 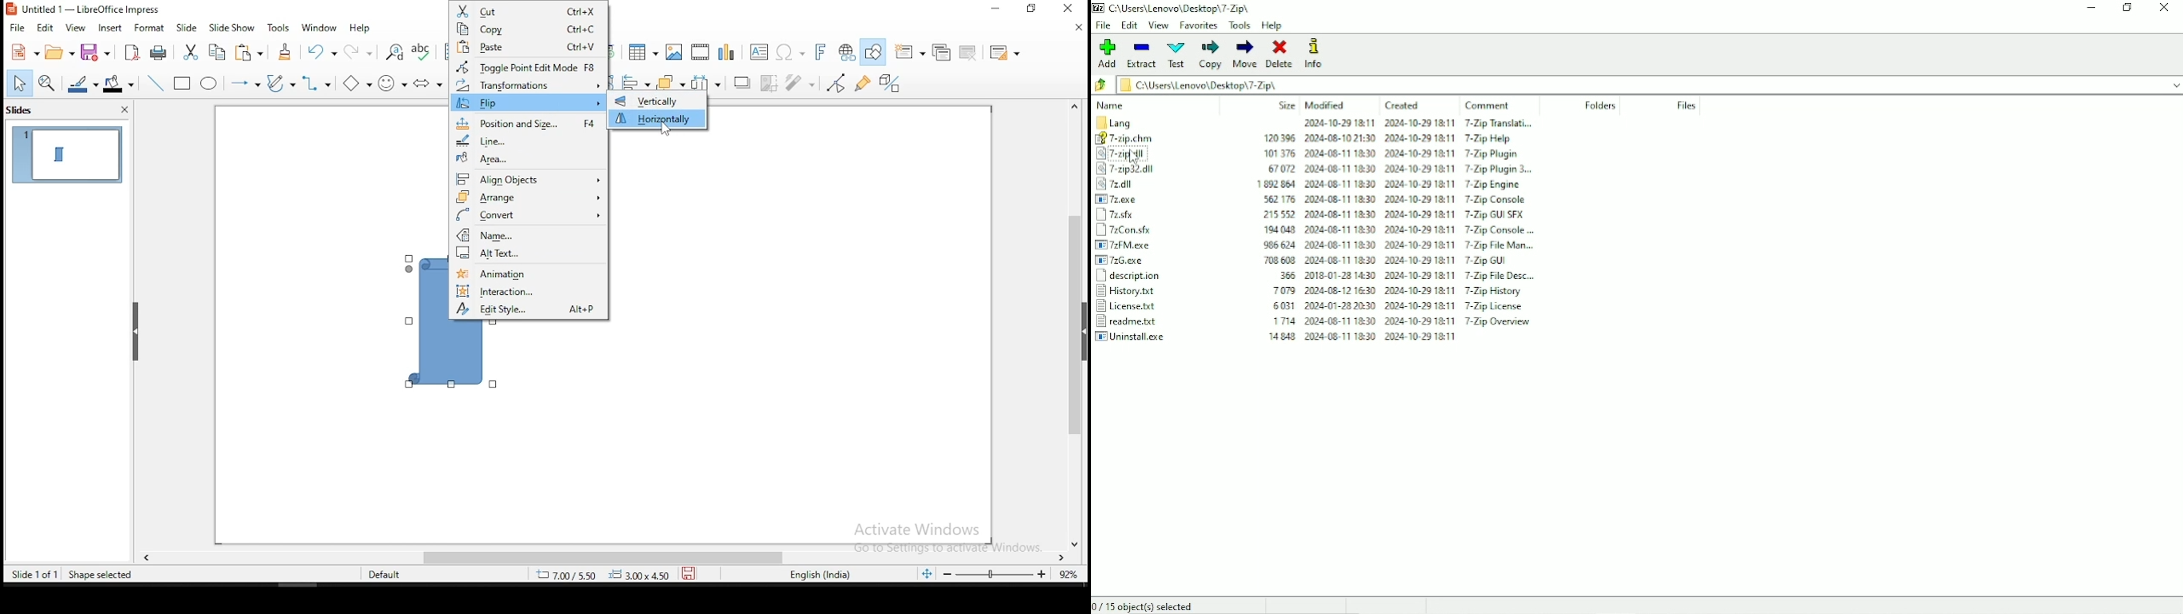 What do you see at coordinates (1302, 261) in the screenshot?
I see `7zG.exe` at bounding box center [1302, 261].